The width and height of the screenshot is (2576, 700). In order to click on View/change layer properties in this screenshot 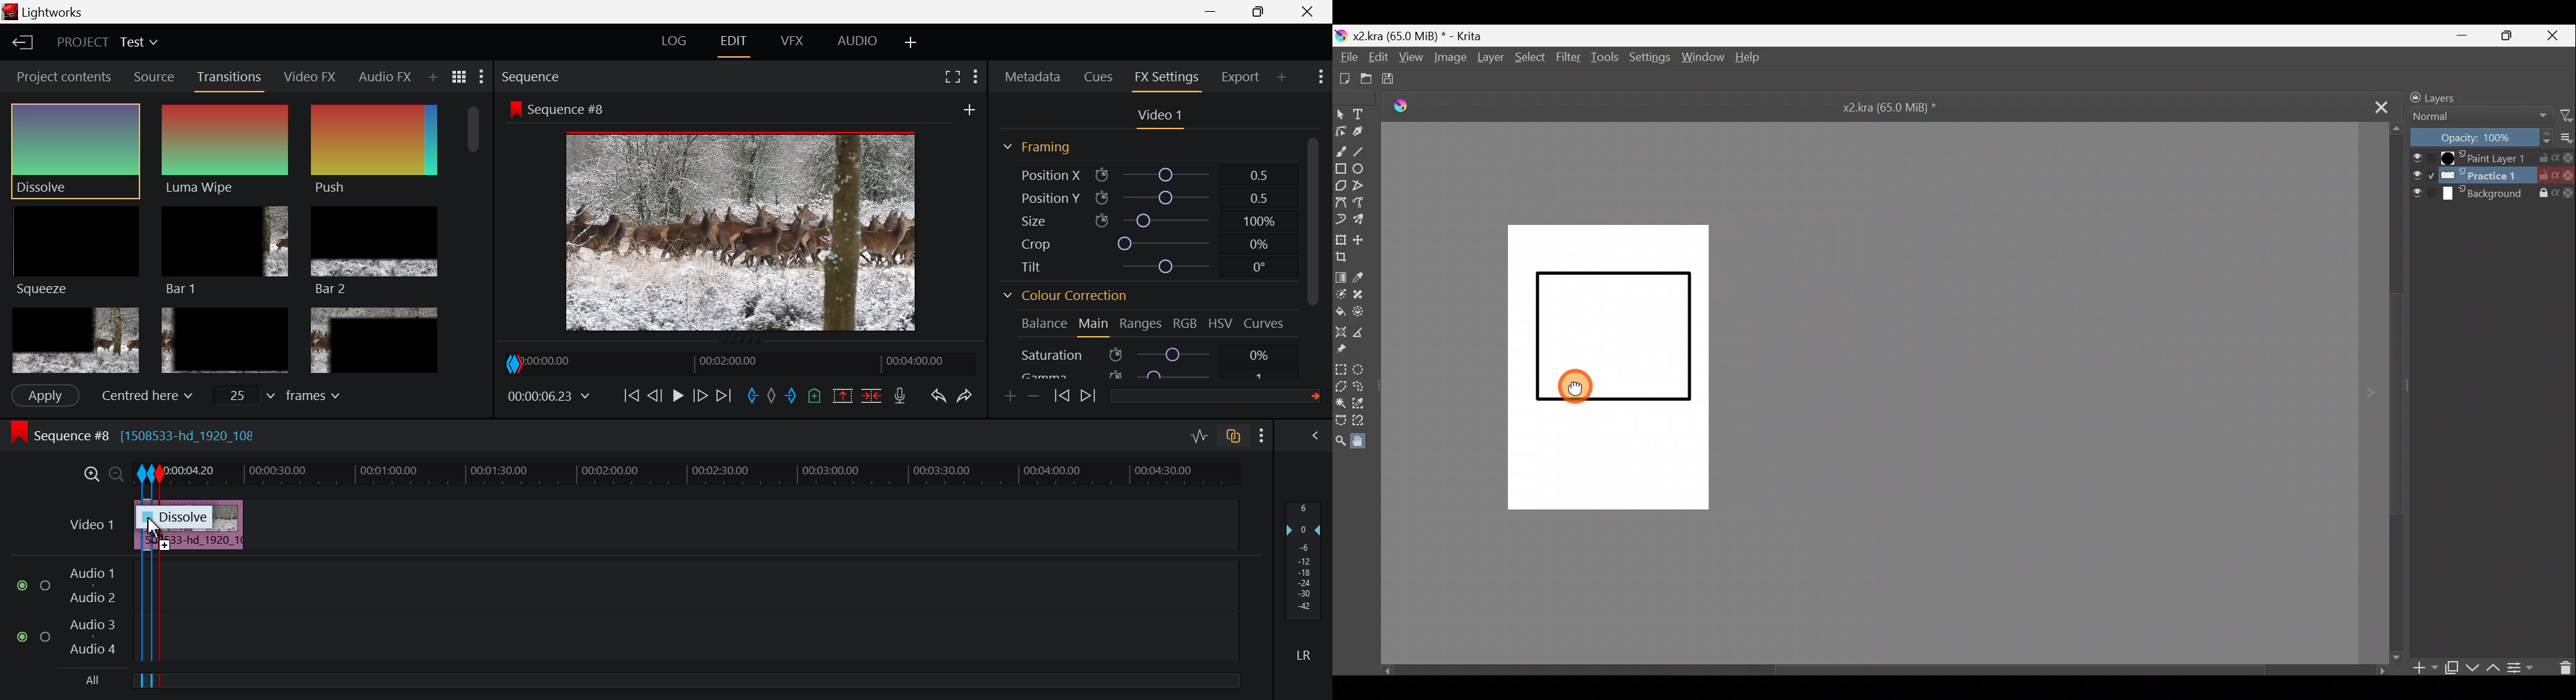, I will do `click(2522, 668)`.